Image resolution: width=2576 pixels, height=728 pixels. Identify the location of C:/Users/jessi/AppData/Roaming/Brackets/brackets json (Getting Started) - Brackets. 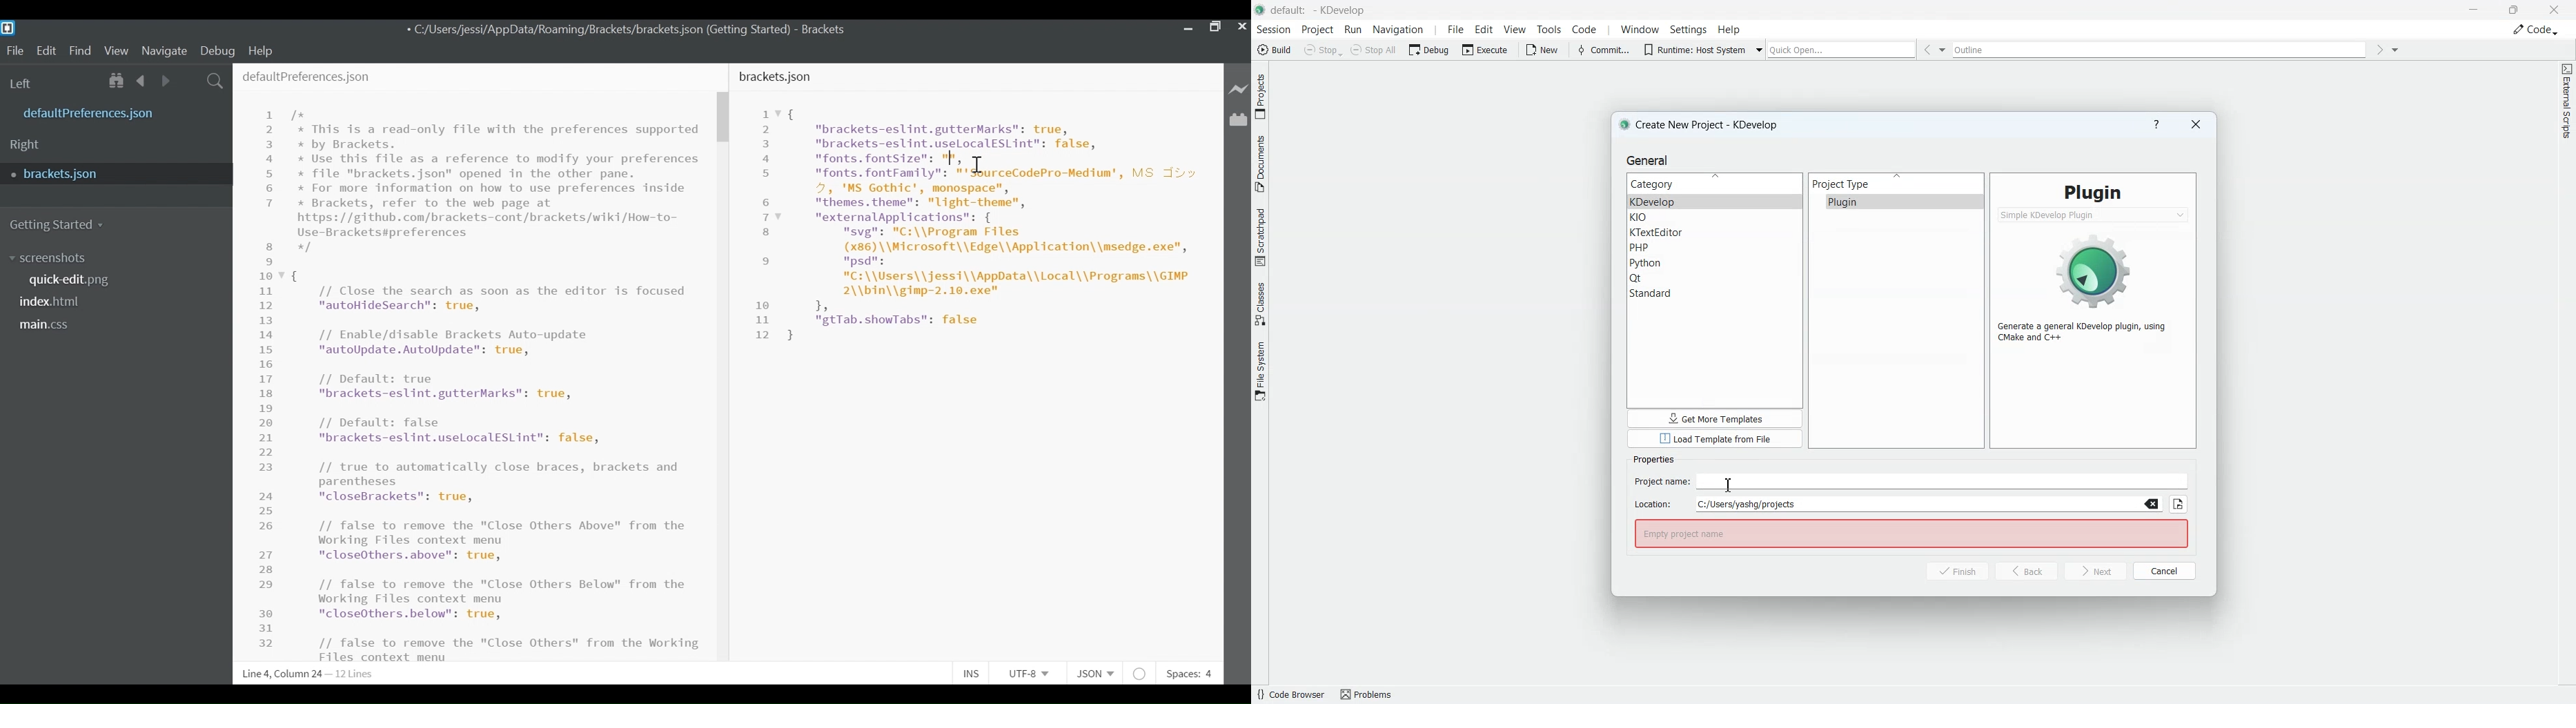
(626, 29).